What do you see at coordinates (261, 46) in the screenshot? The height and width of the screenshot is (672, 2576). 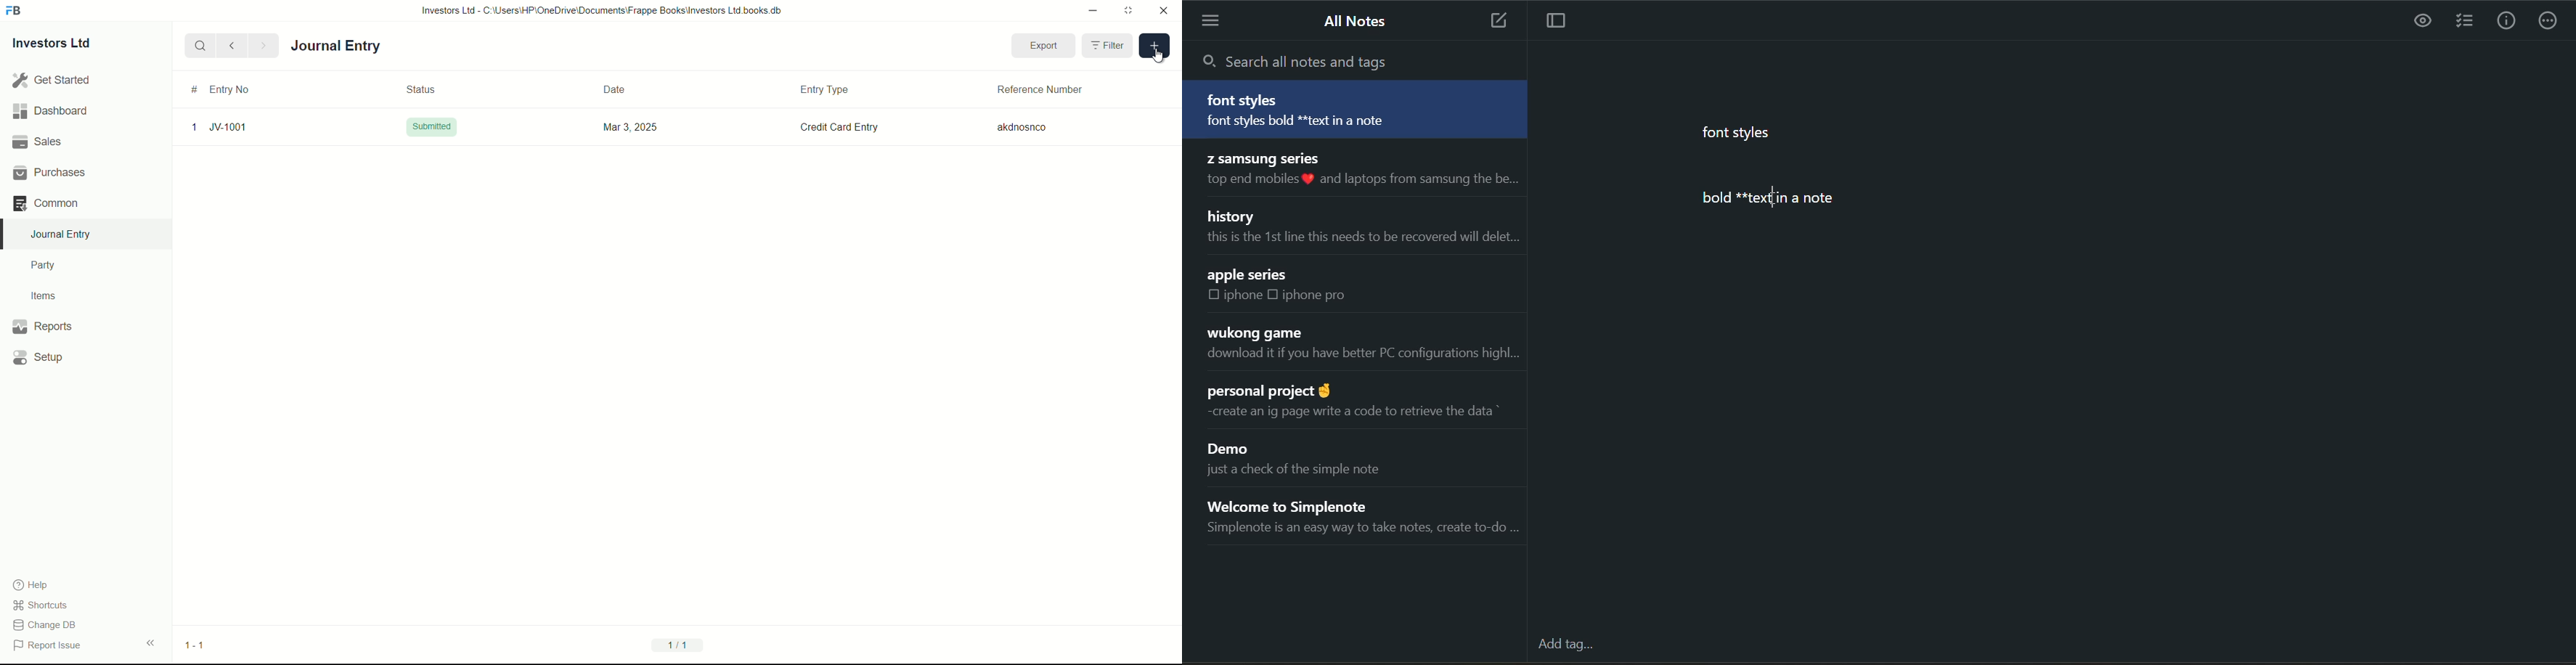 I see `Next` at bounding box center [261, 46].